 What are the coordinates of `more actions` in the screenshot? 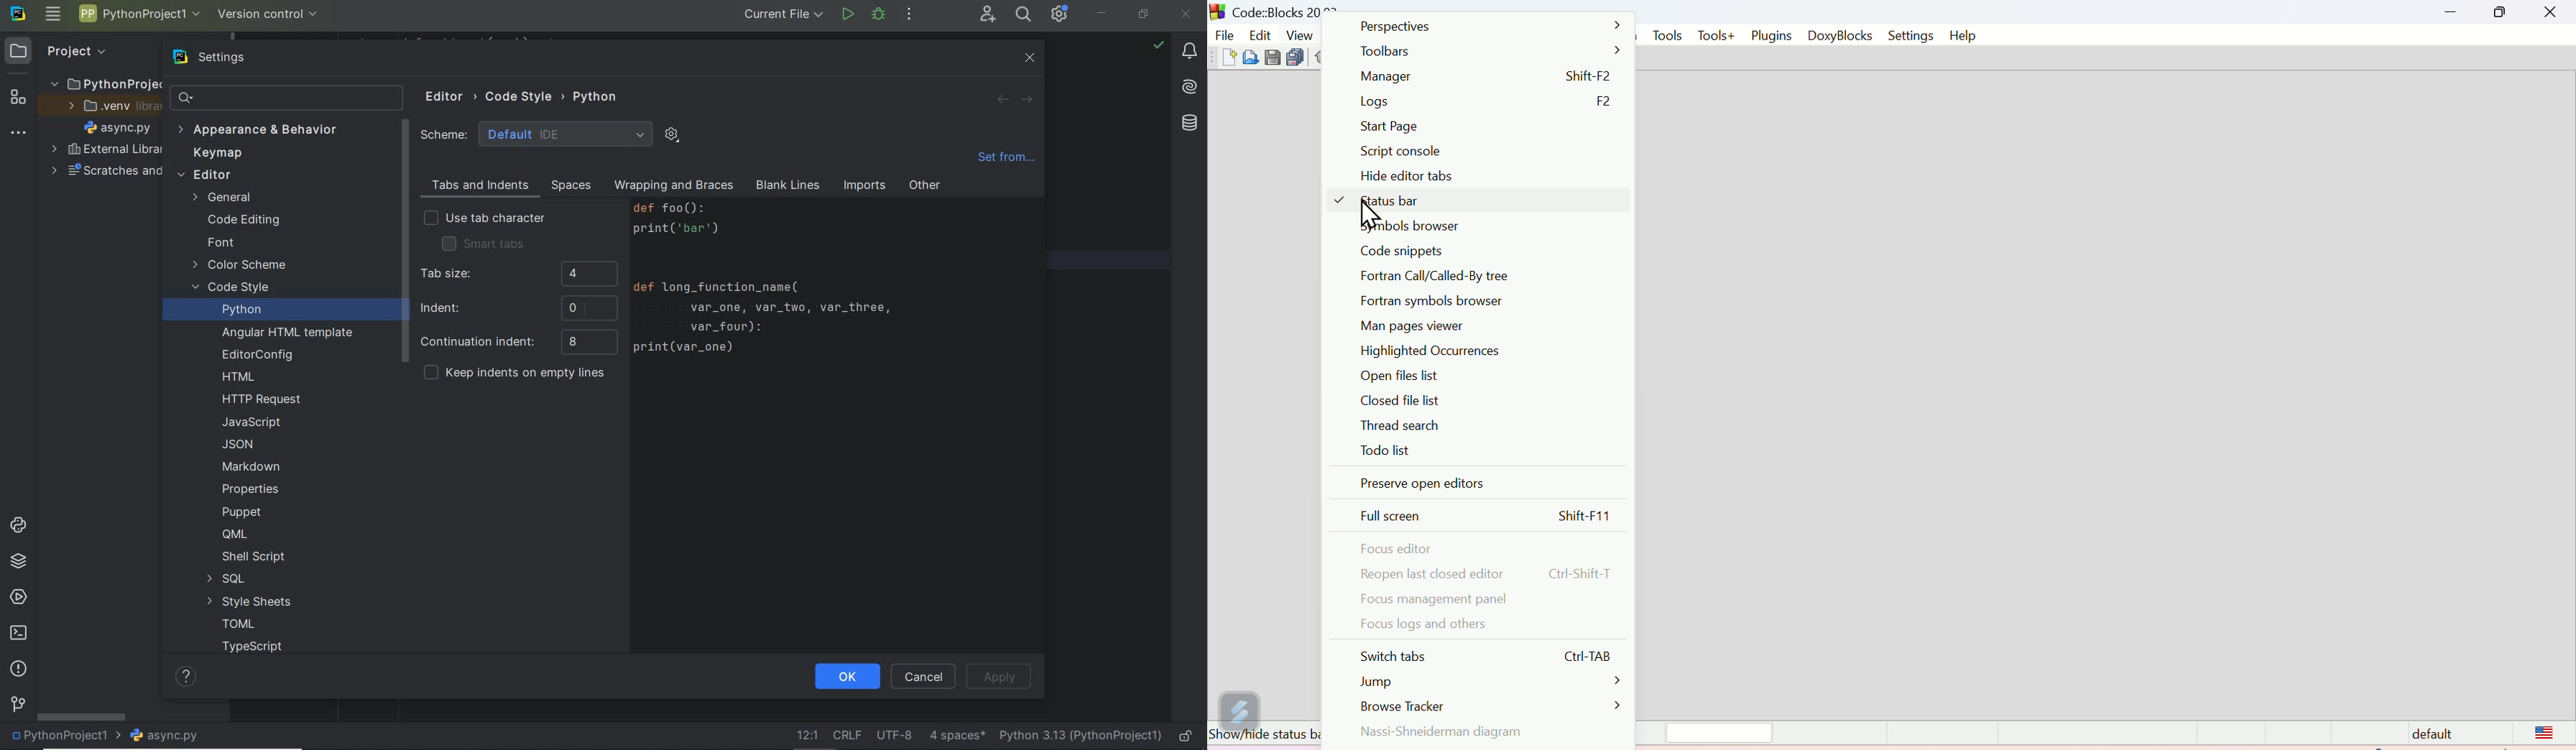 It's located at (909, 14).